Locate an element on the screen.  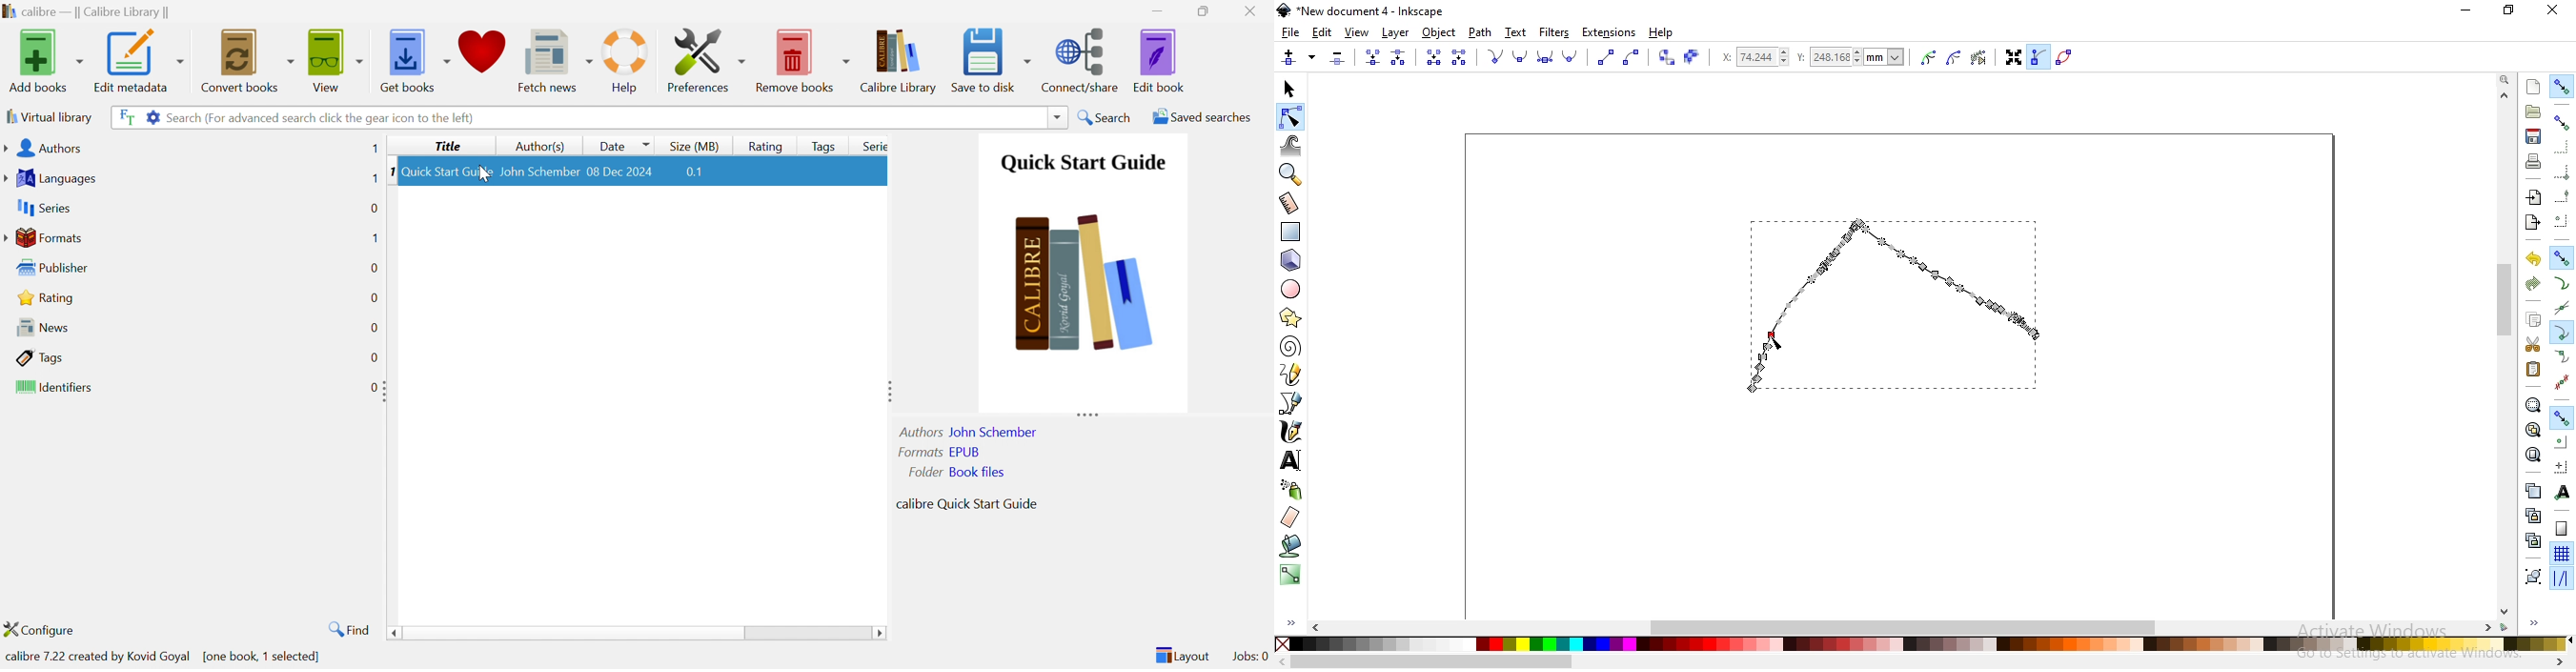
Convert books is located at coordinates (247, 59).